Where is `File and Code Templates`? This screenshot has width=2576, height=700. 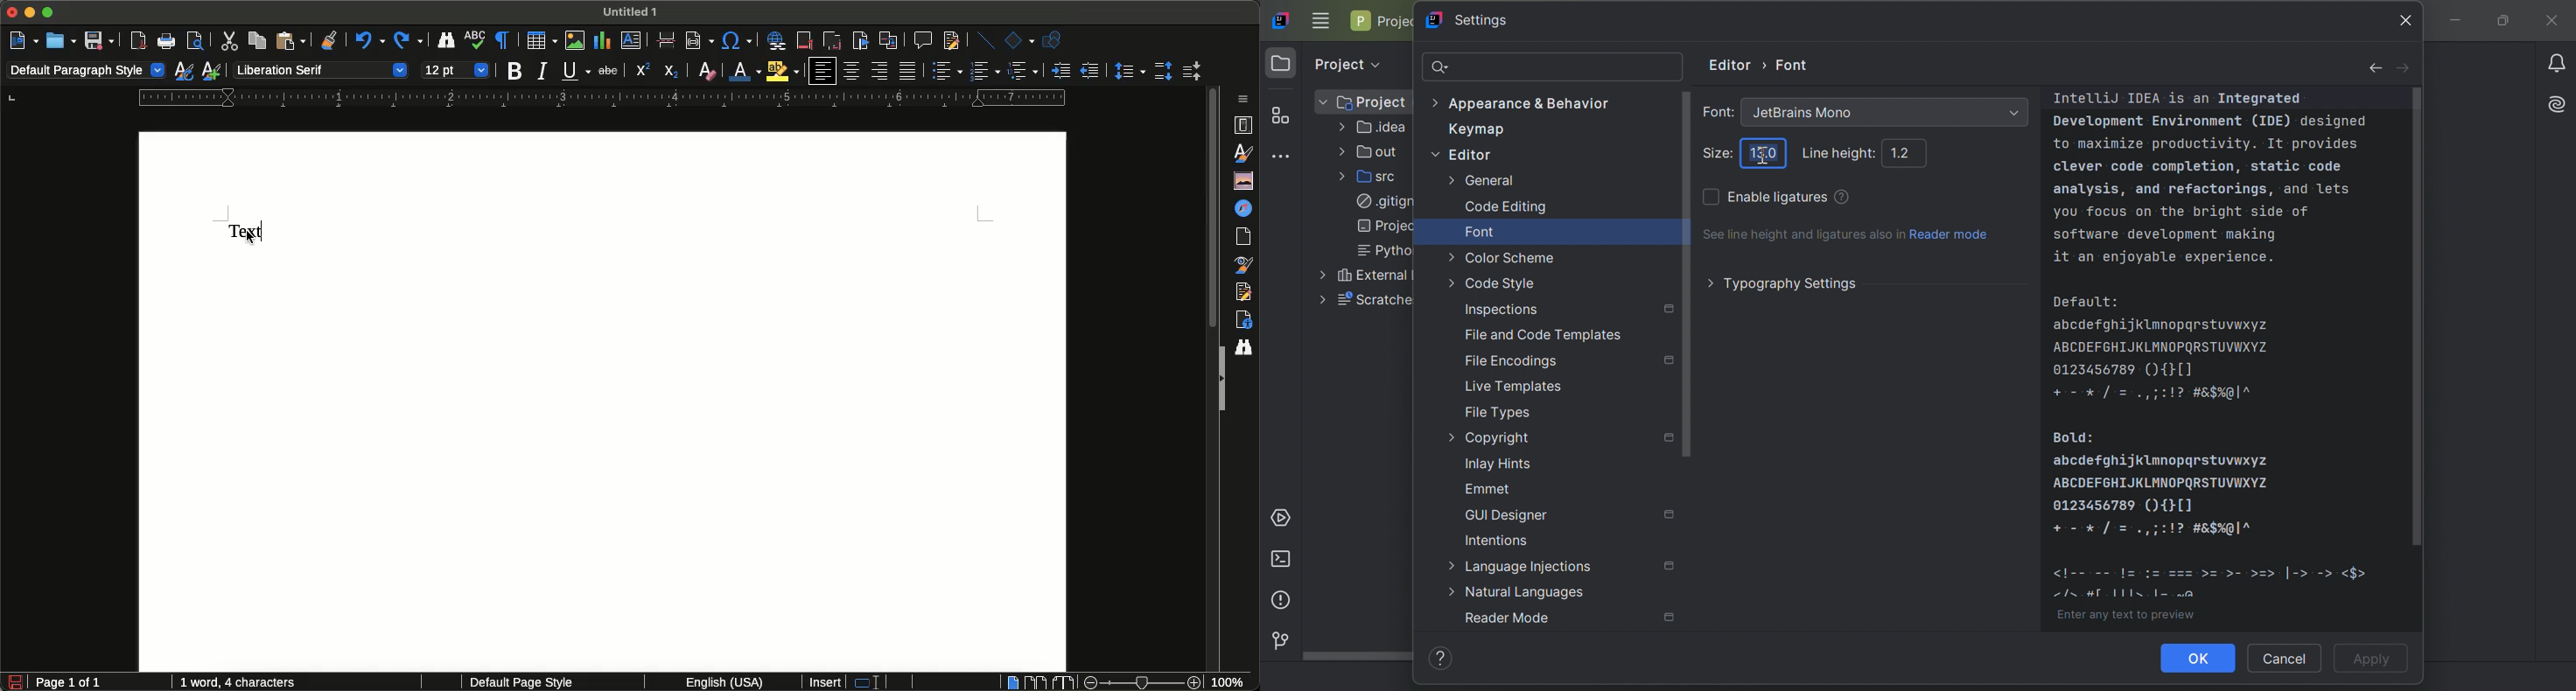 File and Code Templates is located at coordinates (1547, 335).